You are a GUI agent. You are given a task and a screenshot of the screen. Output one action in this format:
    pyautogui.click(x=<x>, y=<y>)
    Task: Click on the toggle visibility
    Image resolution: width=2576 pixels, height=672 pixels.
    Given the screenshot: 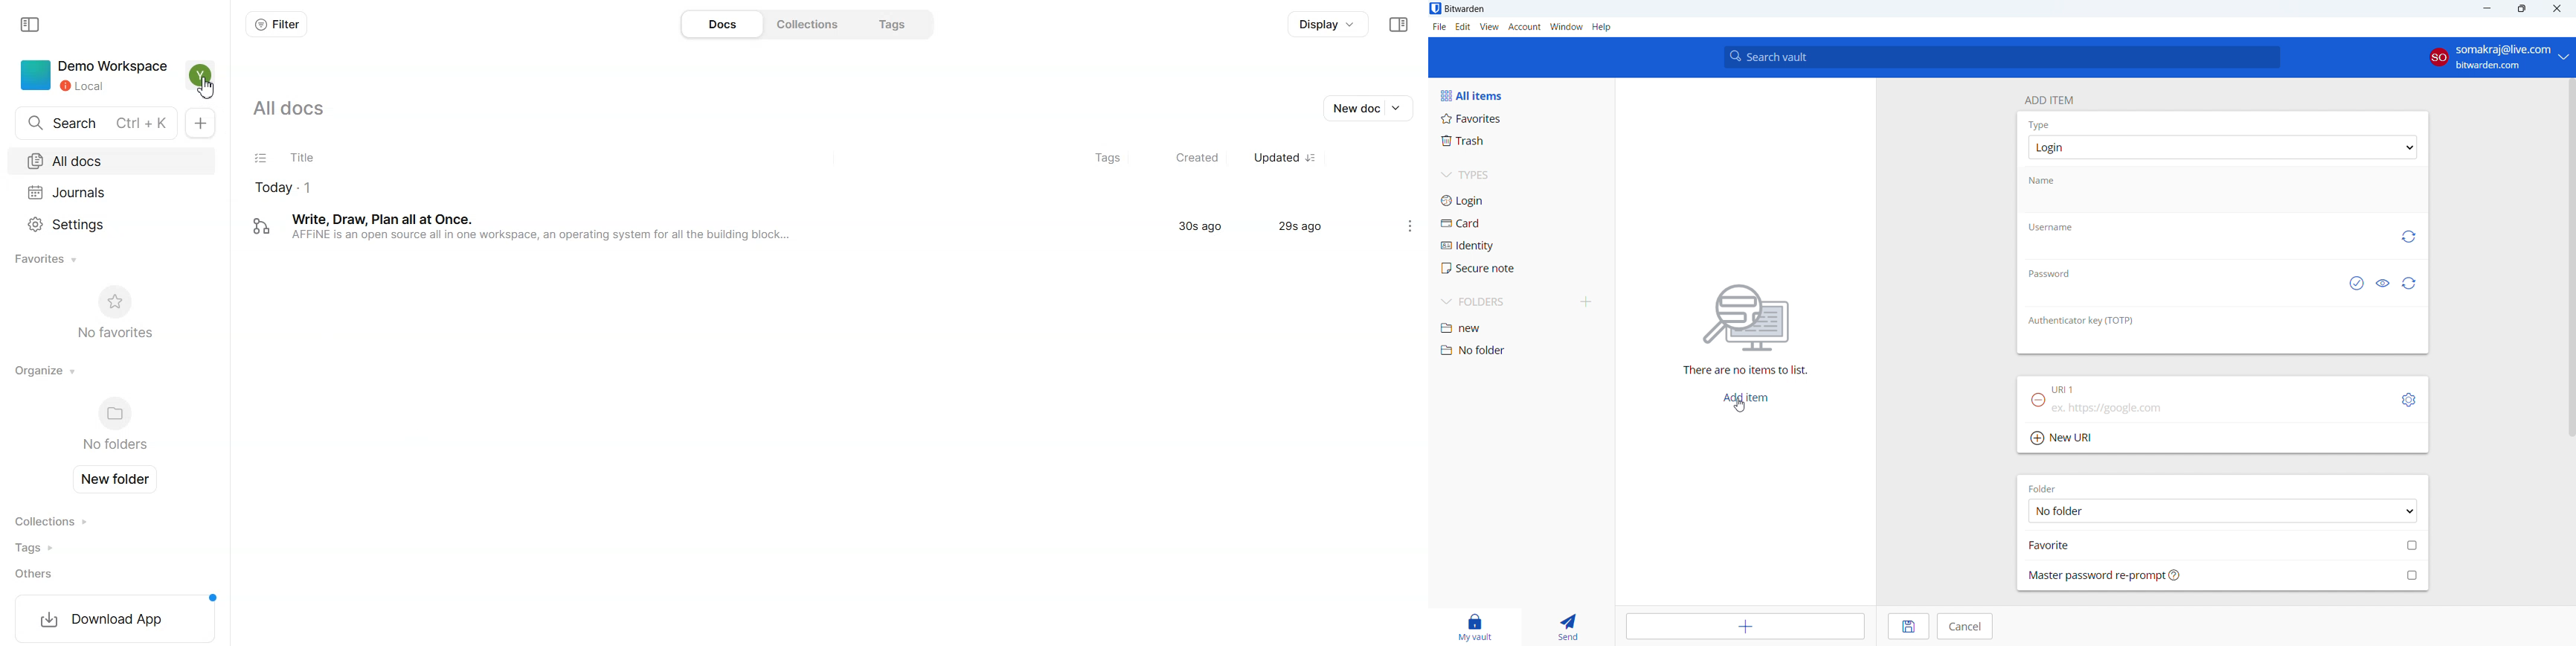 What is the action you would take?
    pyautogui.click(x=2382, y=284)
    